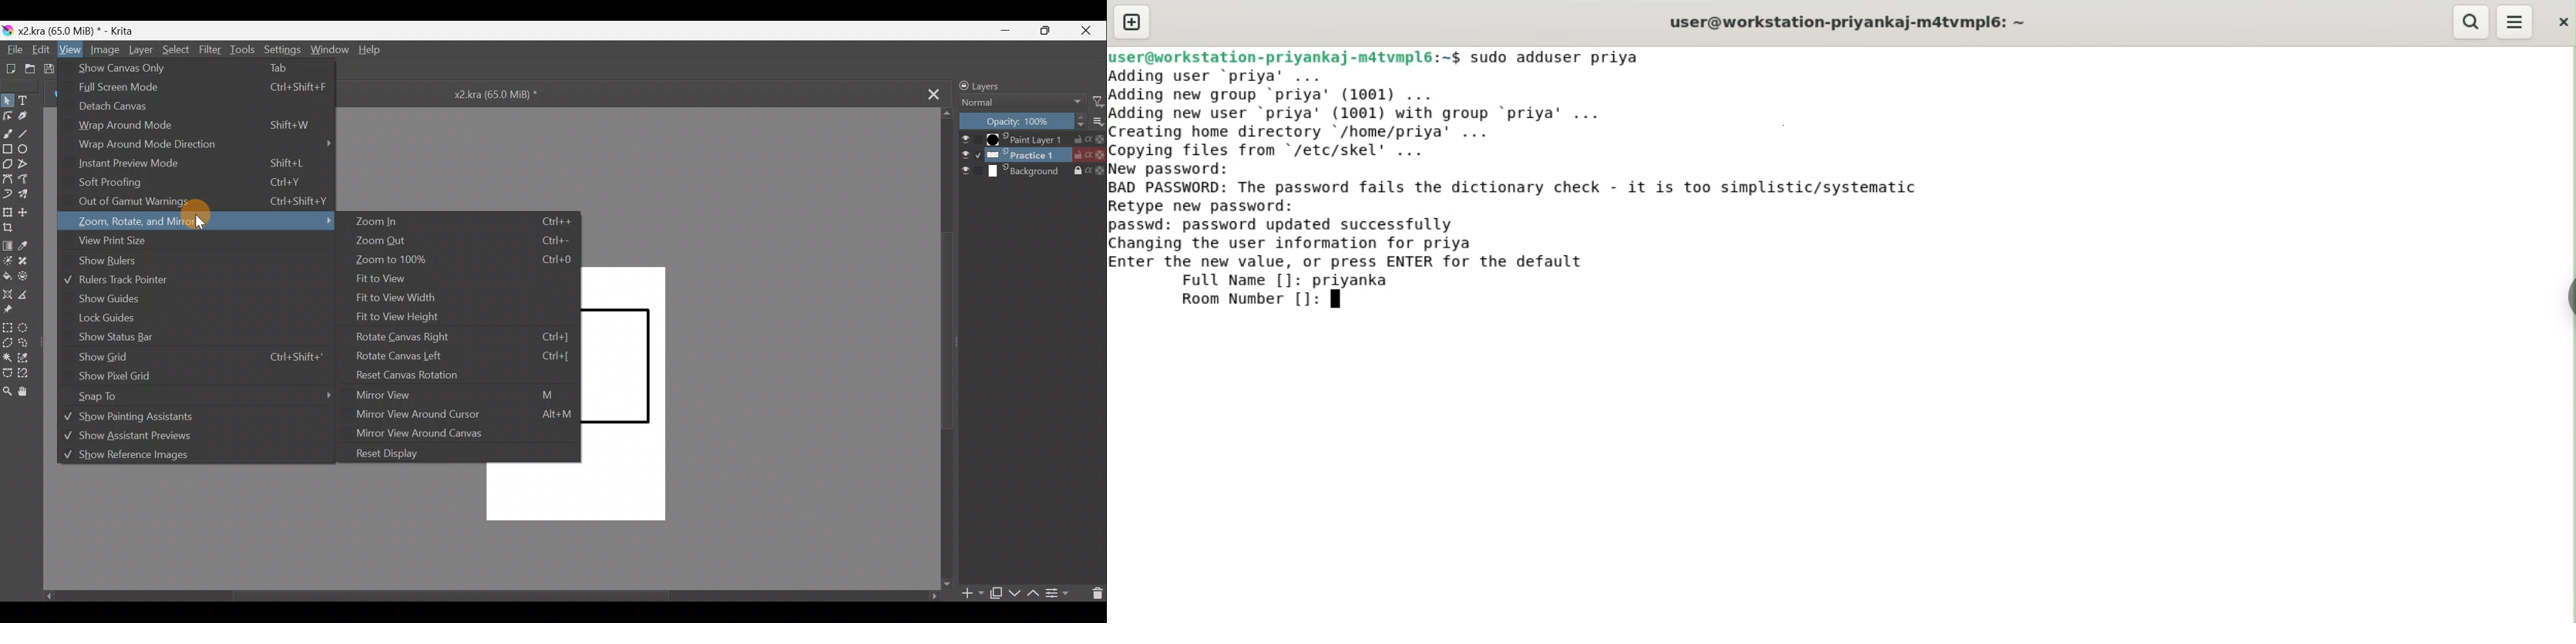 The width and height of the screenshot is (2576, 644). I want to click on Ellipse tool, so click(27, 149).